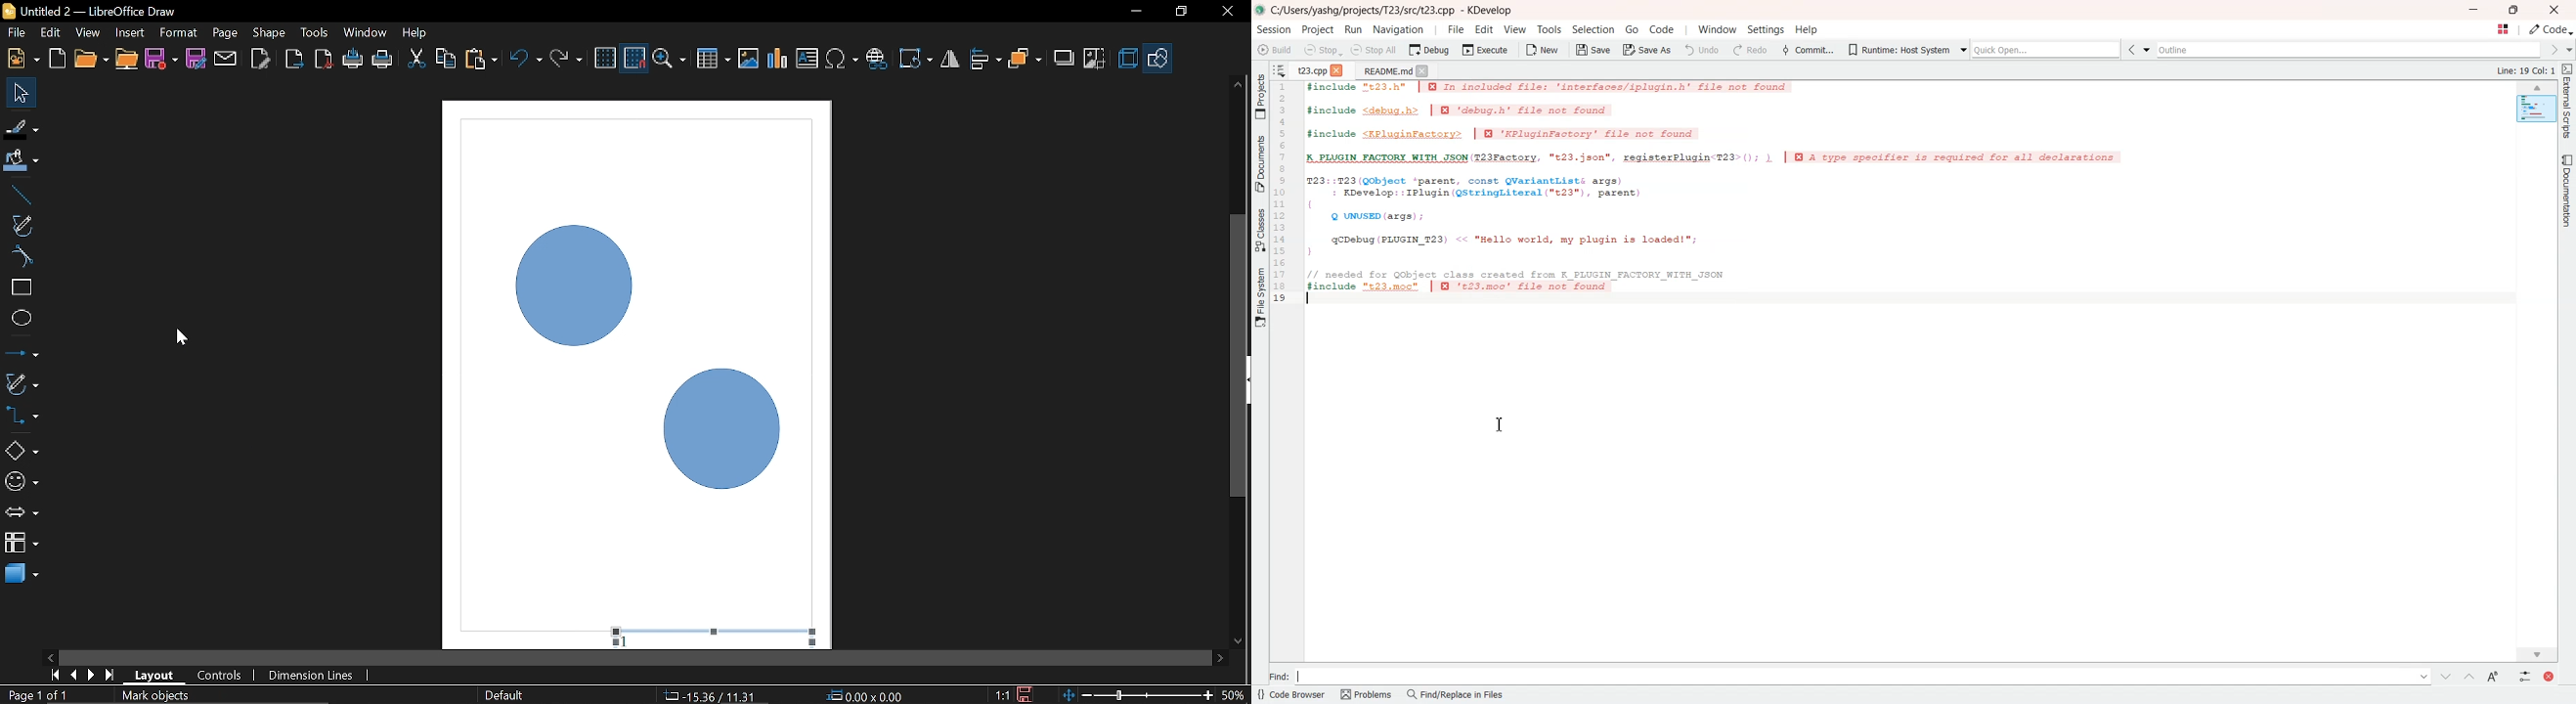 Image resolution: width=2576 pixels, height=728 pixels. Describe the element at coordinates (75, 675) in the screenshot. I see `Previous page` at that location.